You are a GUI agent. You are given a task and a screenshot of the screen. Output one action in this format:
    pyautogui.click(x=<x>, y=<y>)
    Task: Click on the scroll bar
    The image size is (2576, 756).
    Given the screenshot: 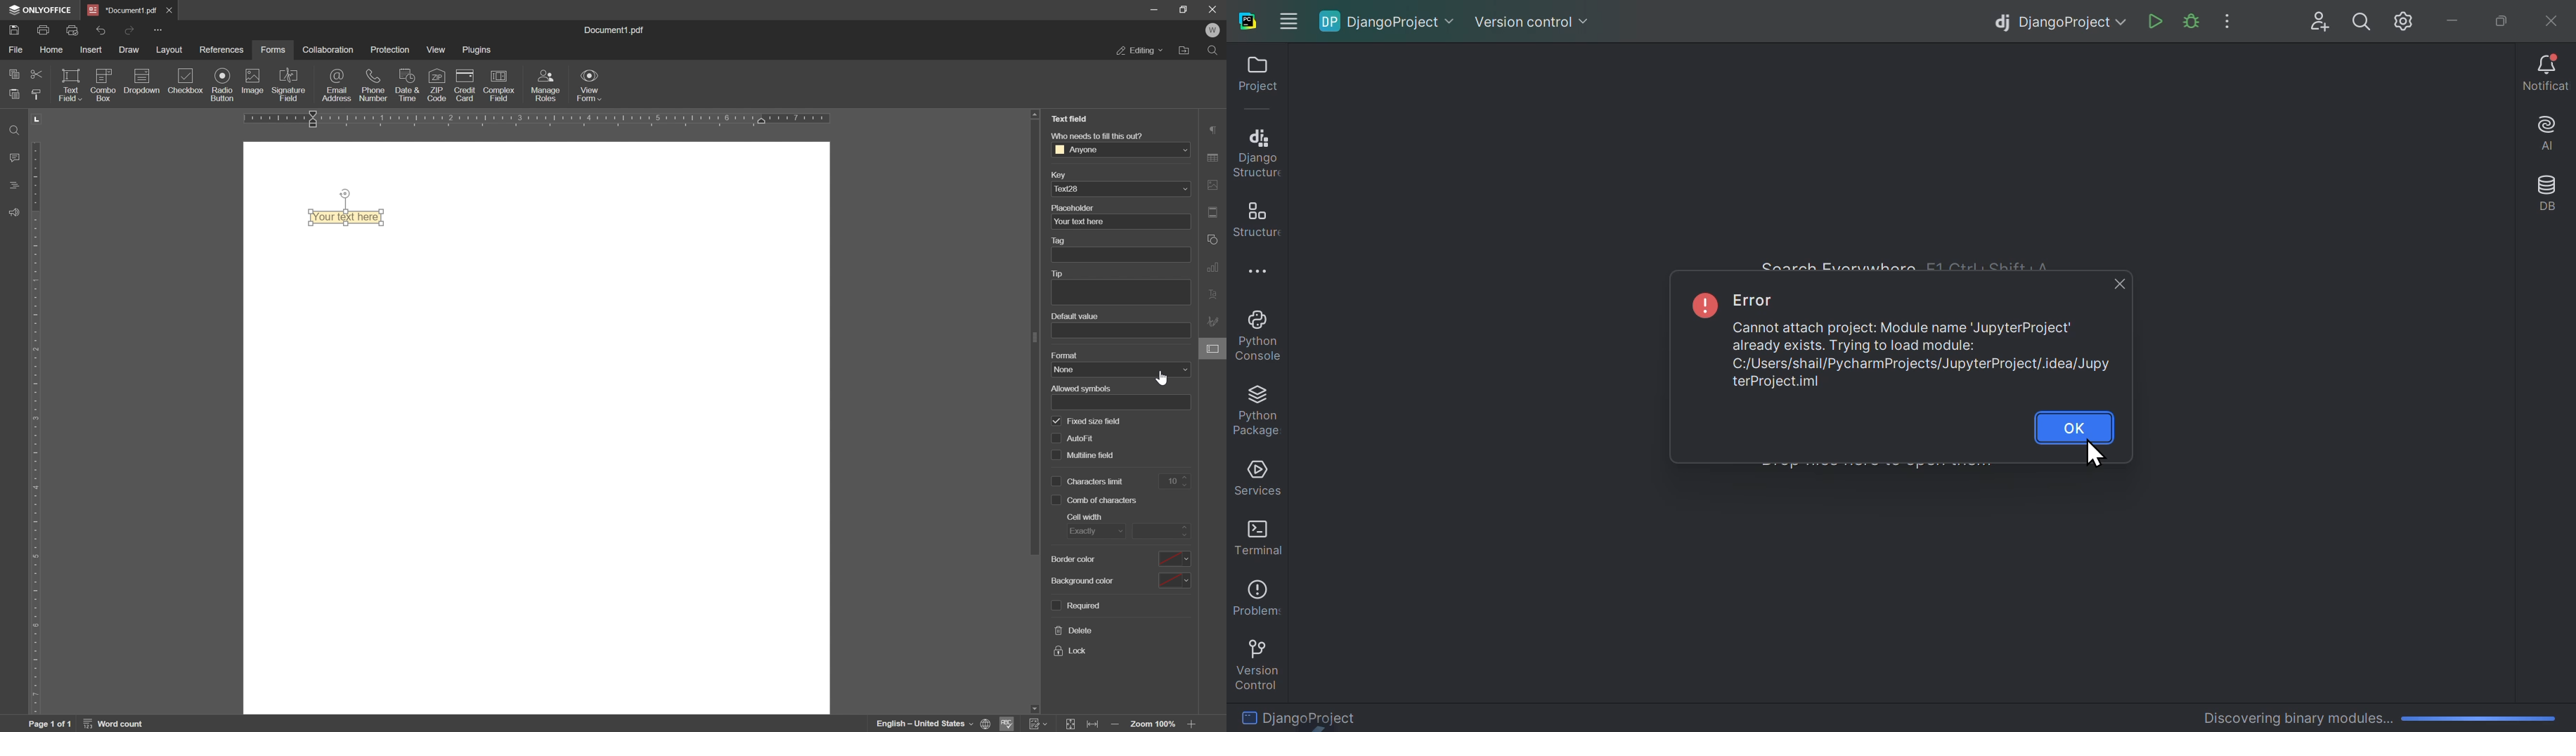 What is the action you would take?
    pyautogui.click(x=1035, y=339)
    